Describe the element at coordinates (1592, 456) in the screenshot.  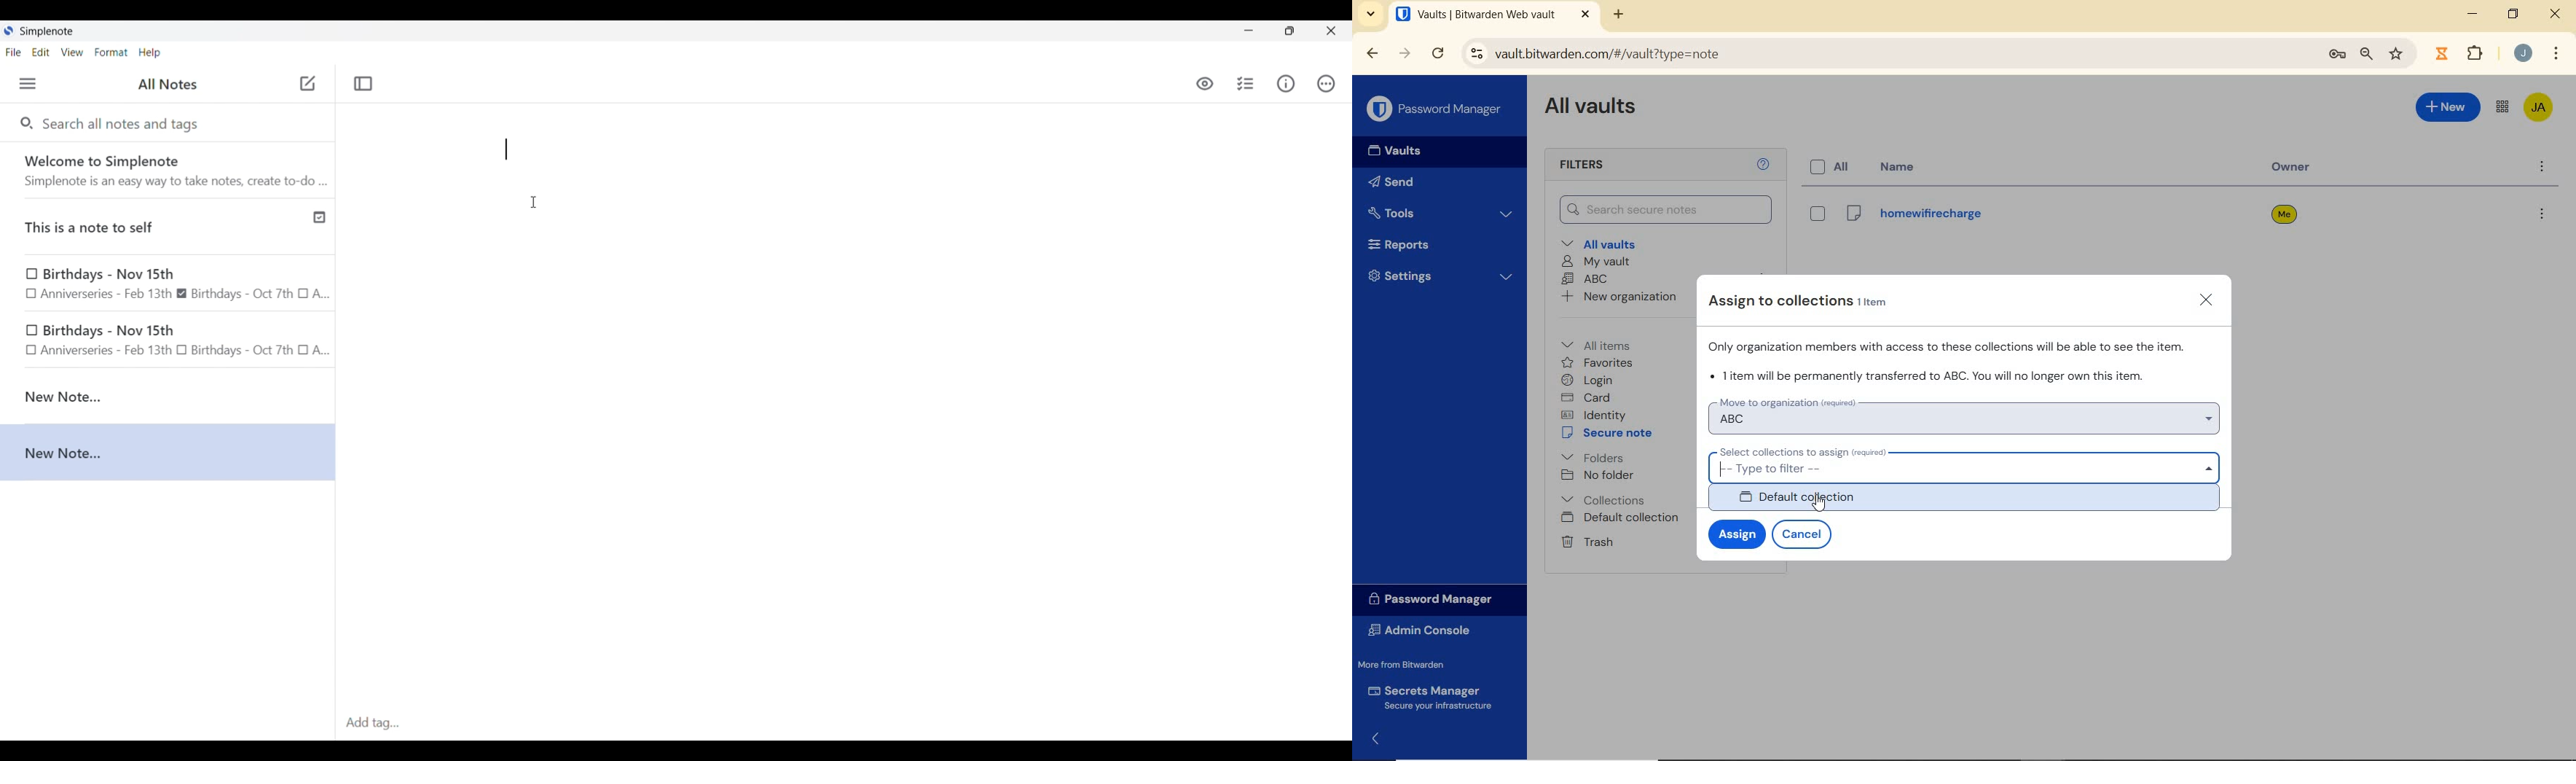
I see `folders` at that location.